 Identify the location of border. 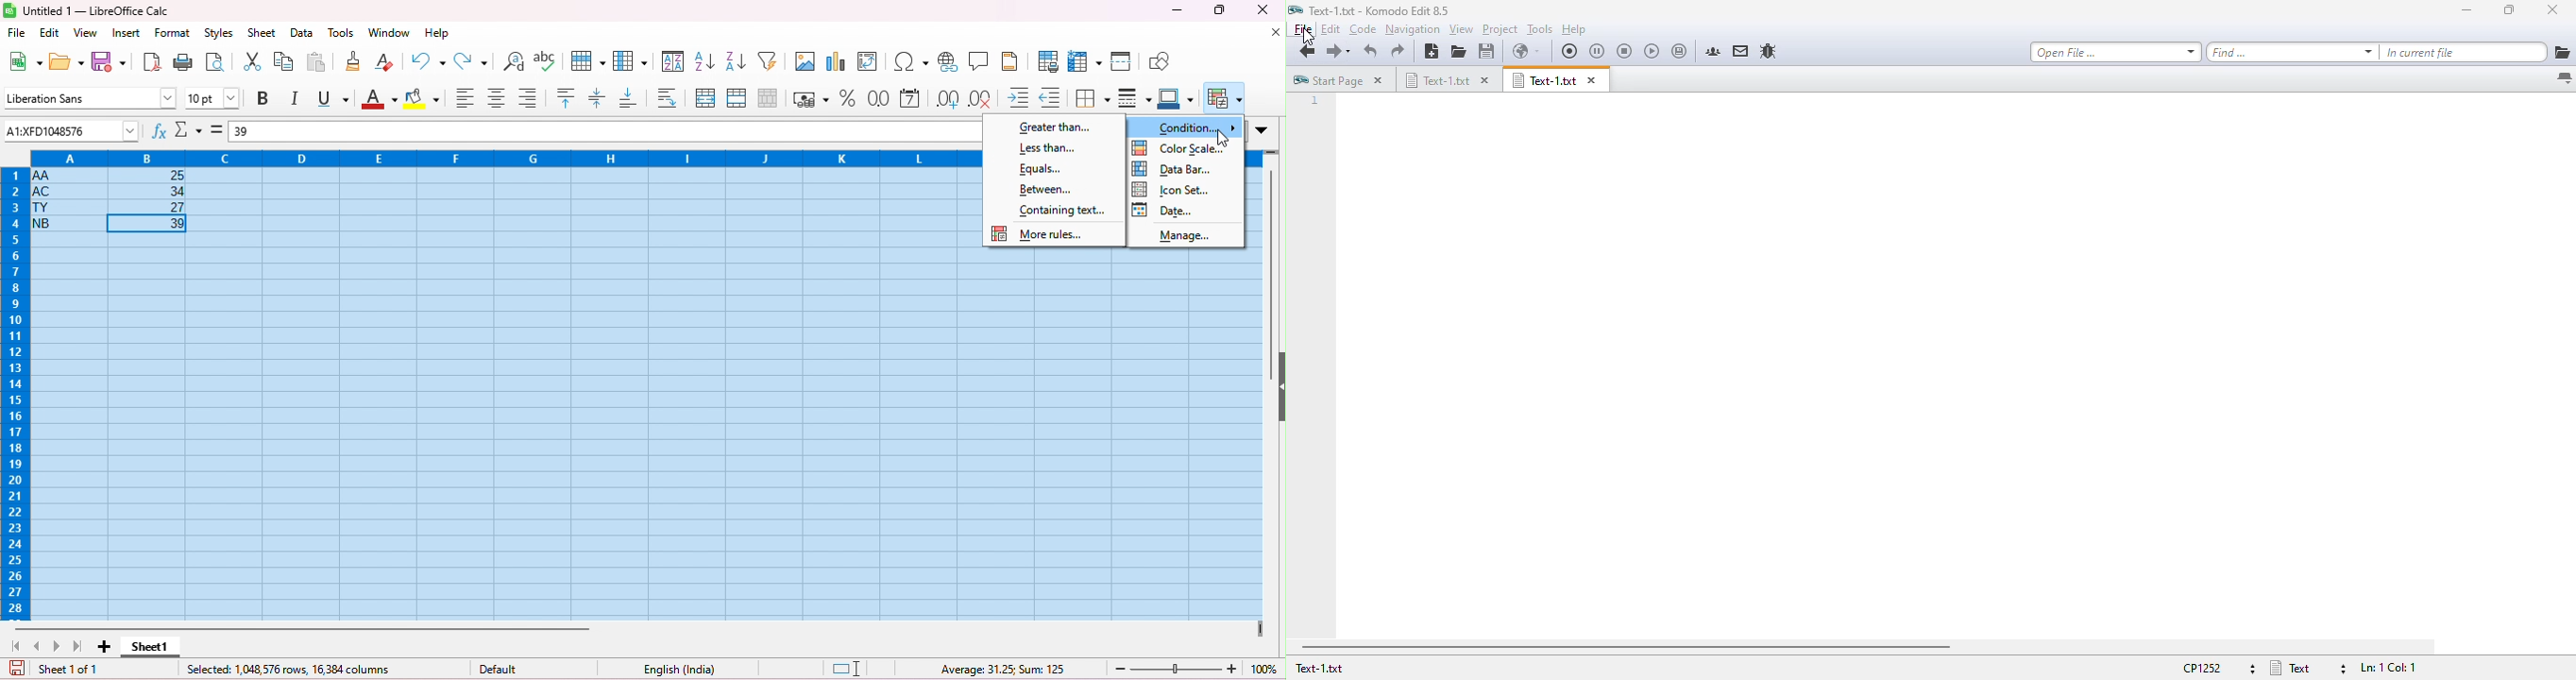
(1092, 99).